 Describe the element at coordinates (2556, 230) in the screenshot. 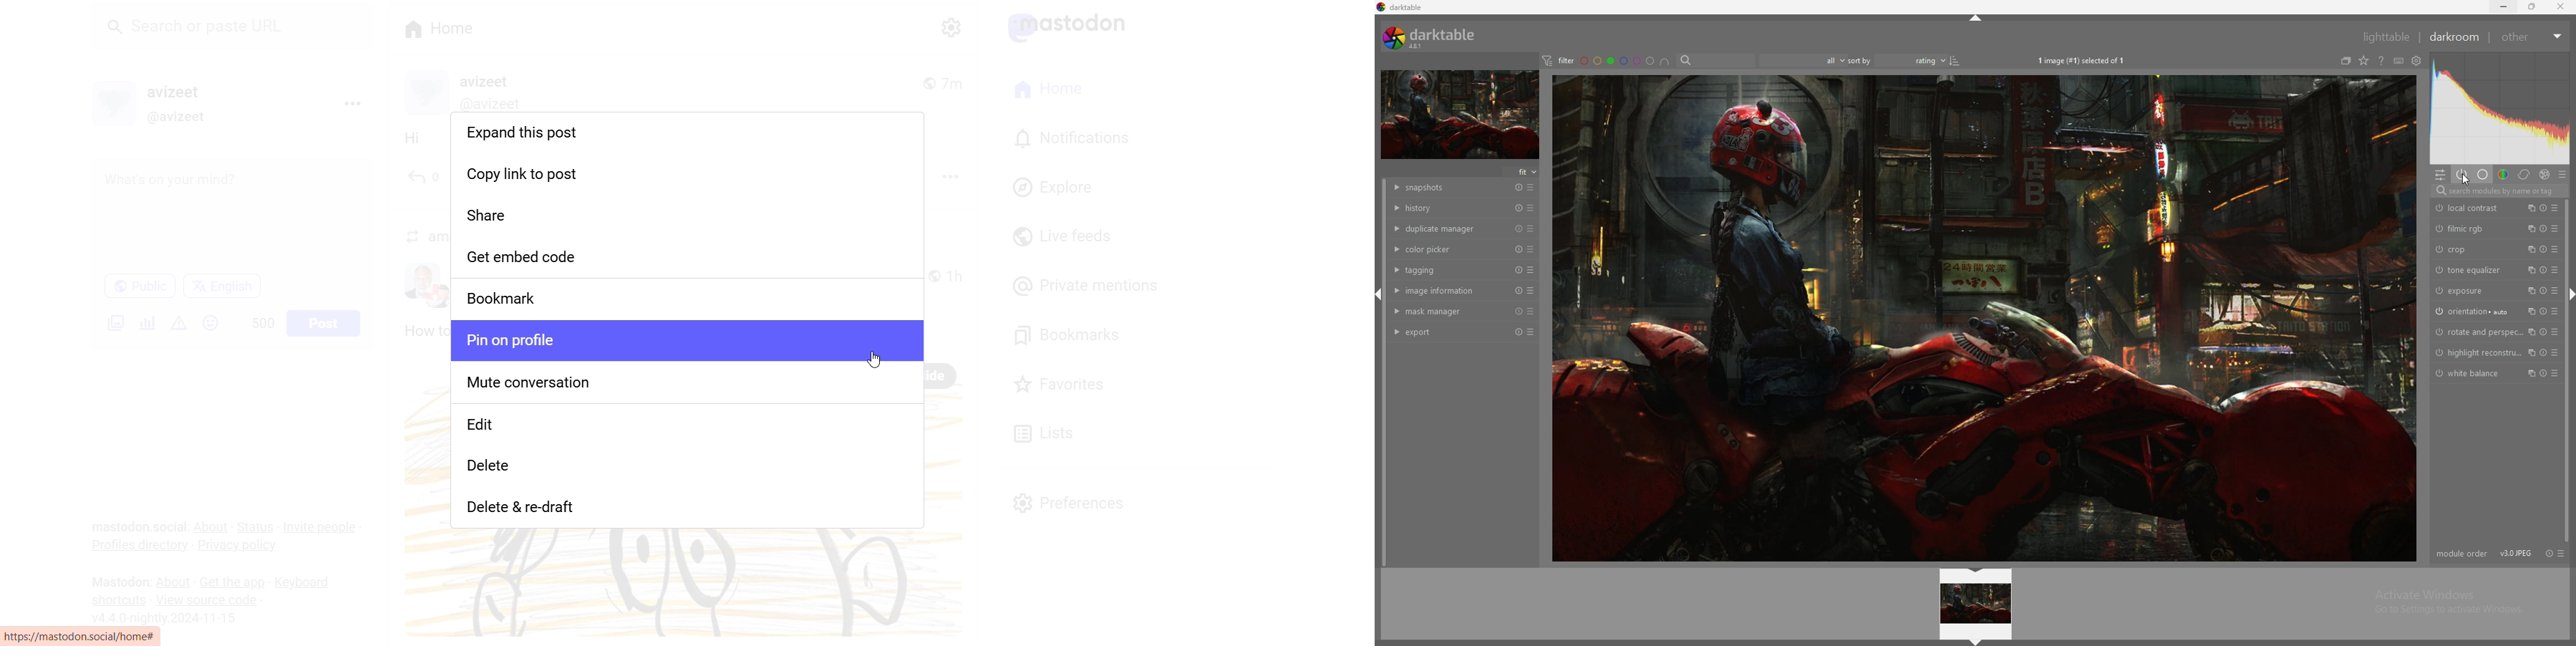

I see `presets` at that location.